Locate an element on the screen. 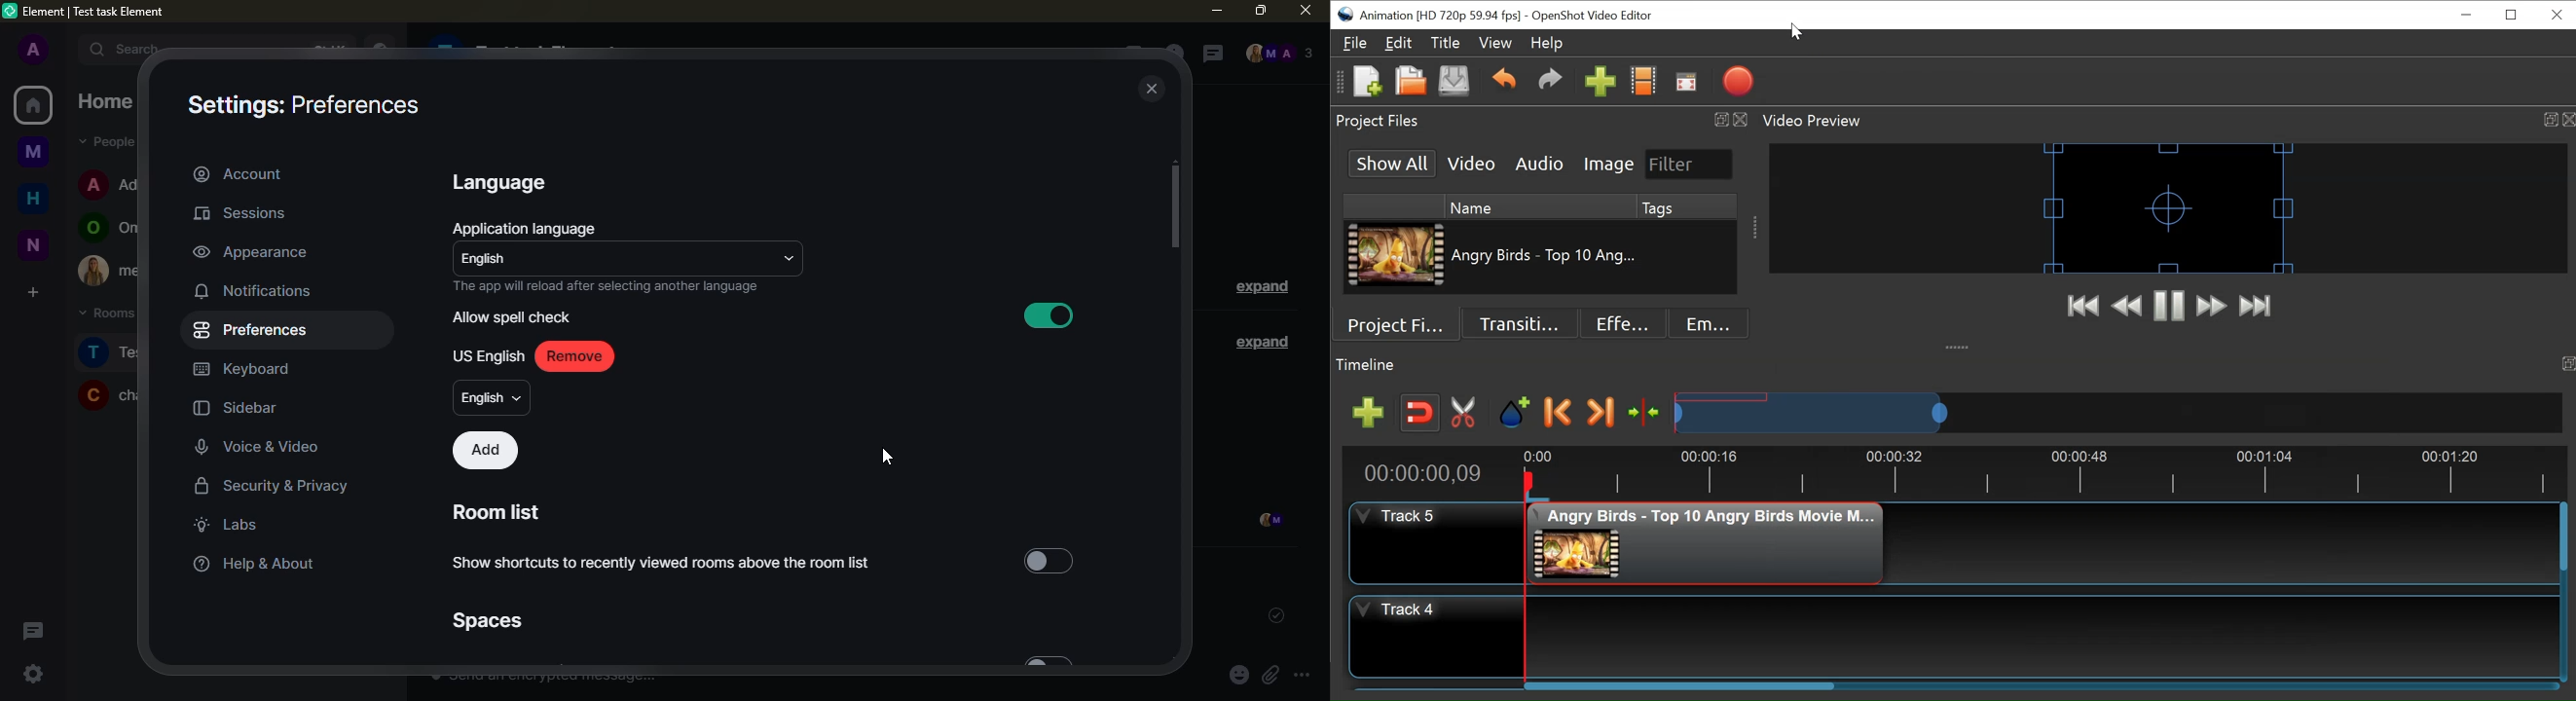 Image resolution: width=2576 pixels, height=728 pixels. english is located at coordinates (494, 398).